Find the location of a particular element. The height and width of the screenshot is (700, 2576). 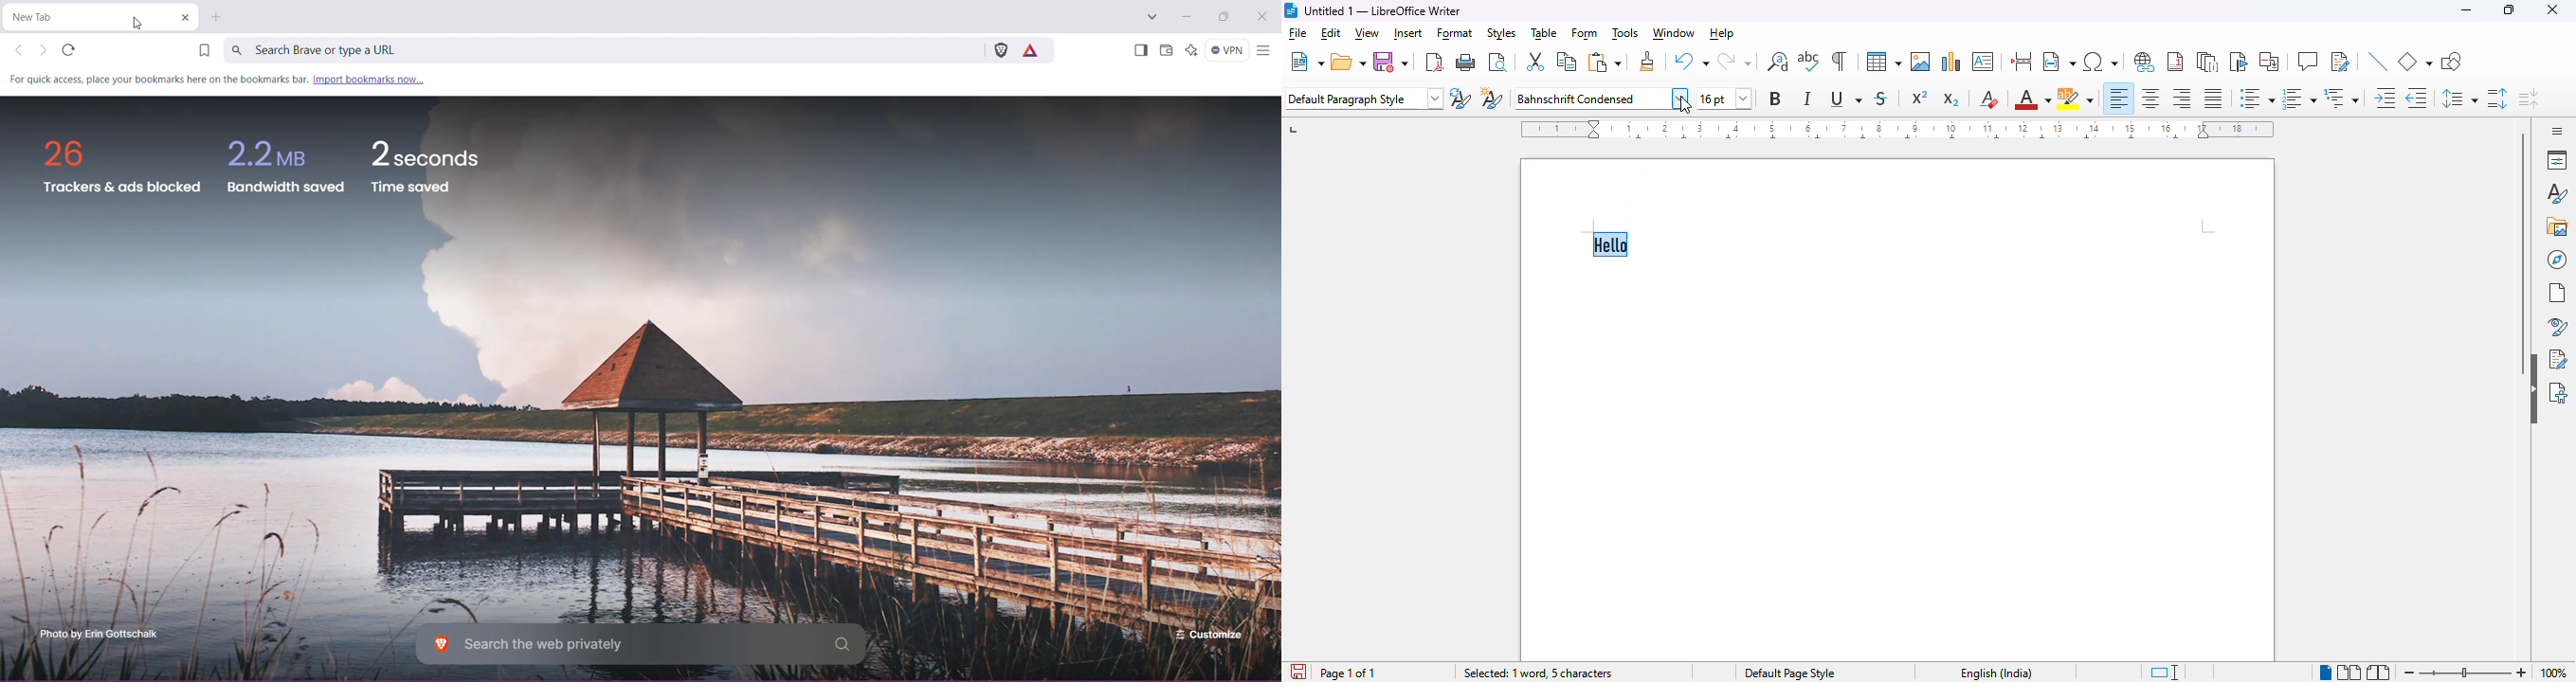

Search Brave or type a URL is located at coordinates (605, 49).